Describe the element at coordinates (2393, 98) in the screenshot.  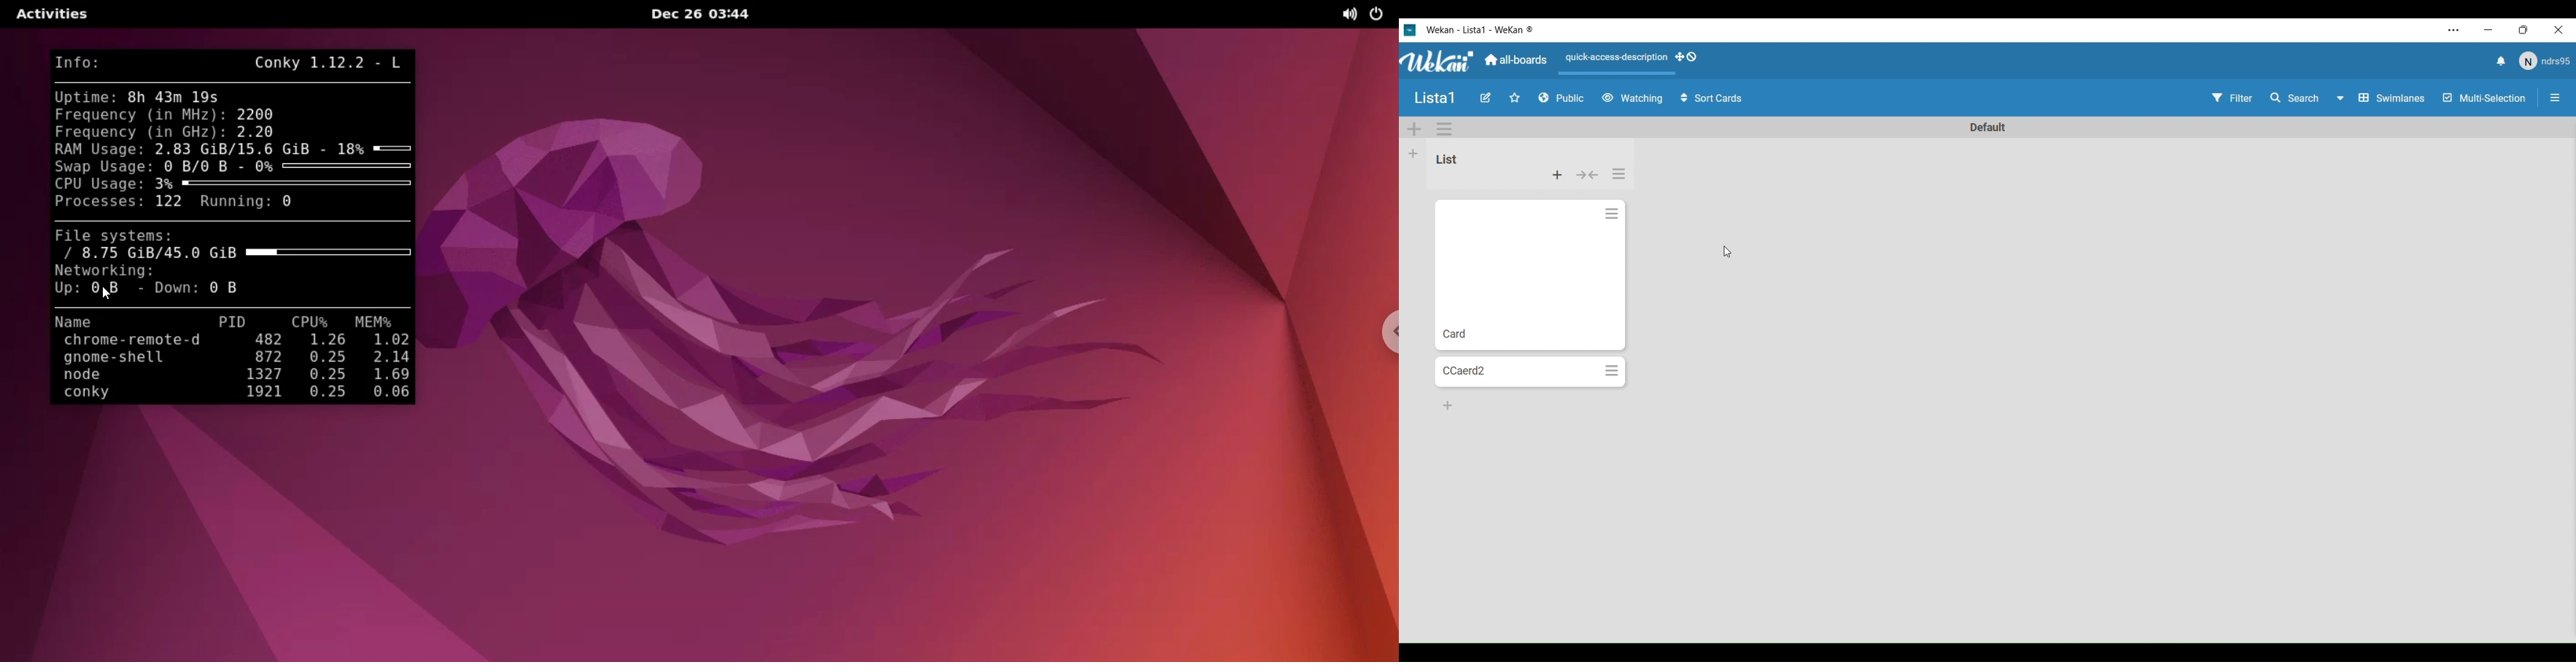
I see `Swimlines` at that location.